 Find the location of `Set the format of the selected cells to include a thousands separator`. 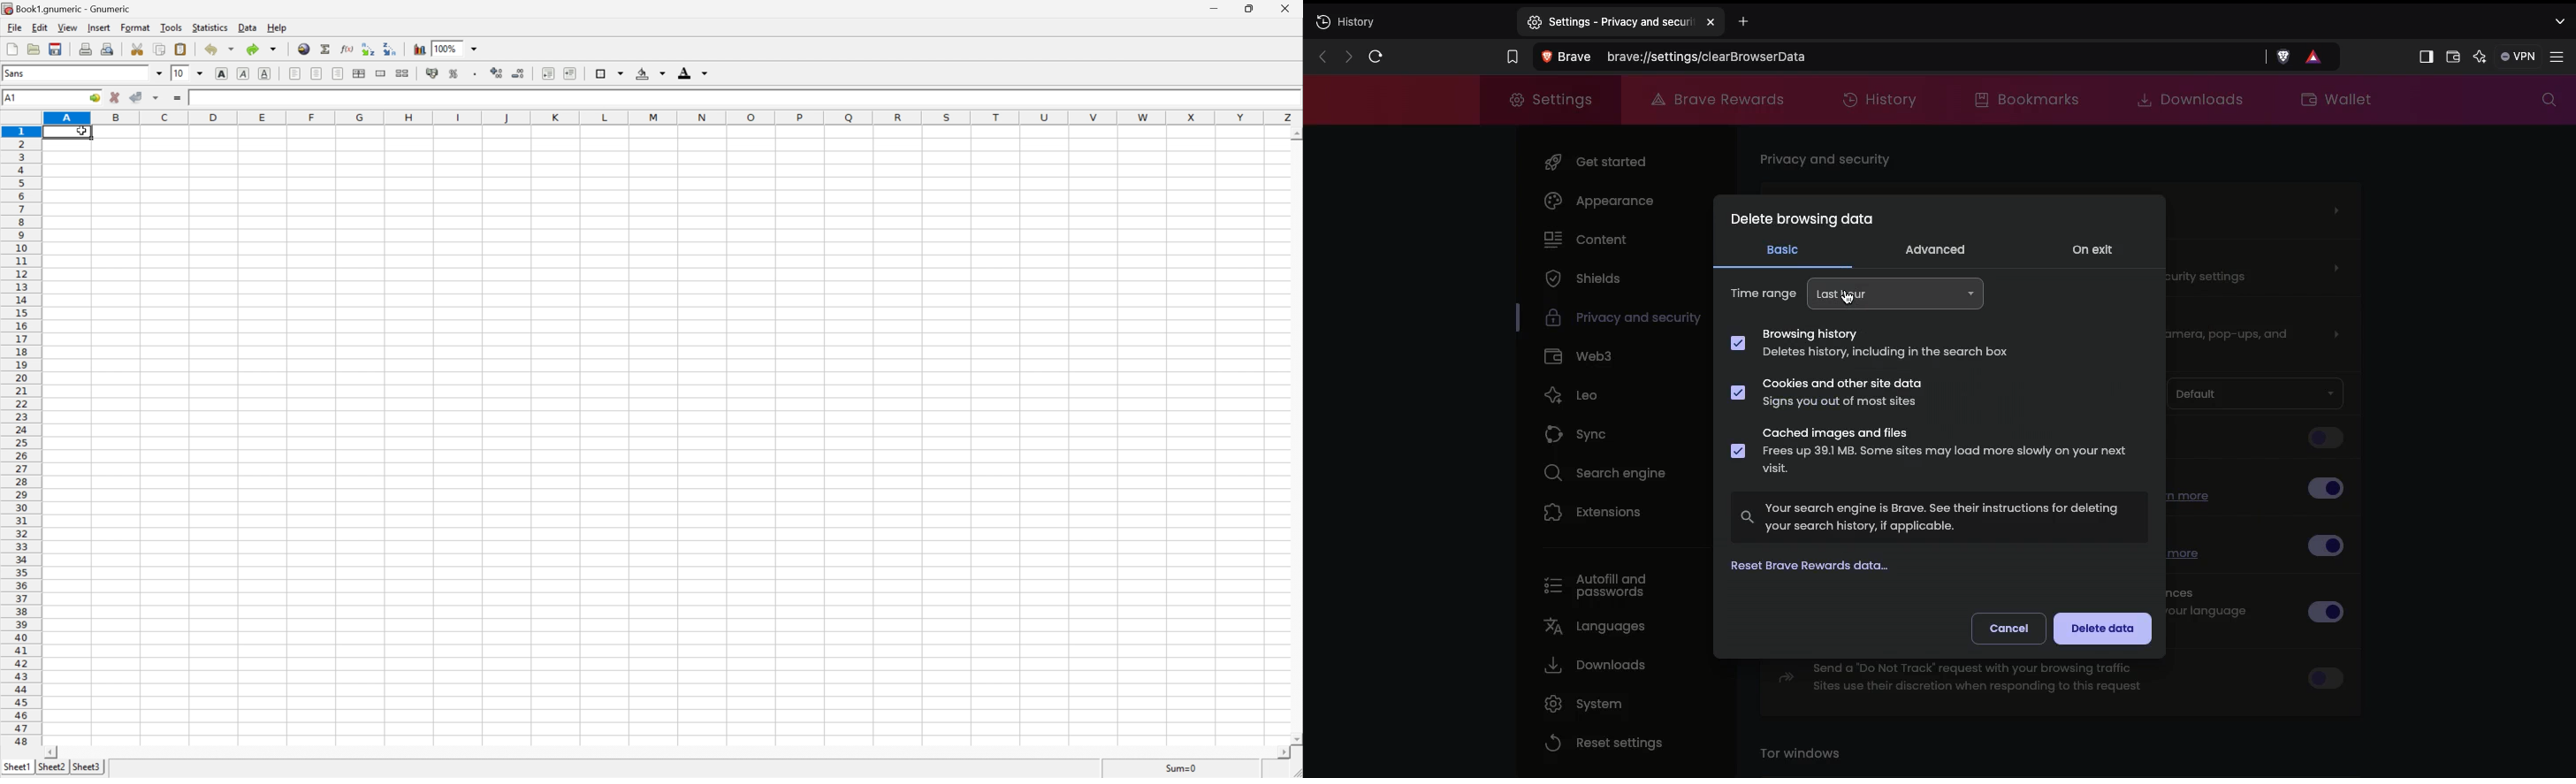

Set the format of the selected cells to include a thousands separator is located at coordinates (473, 73).